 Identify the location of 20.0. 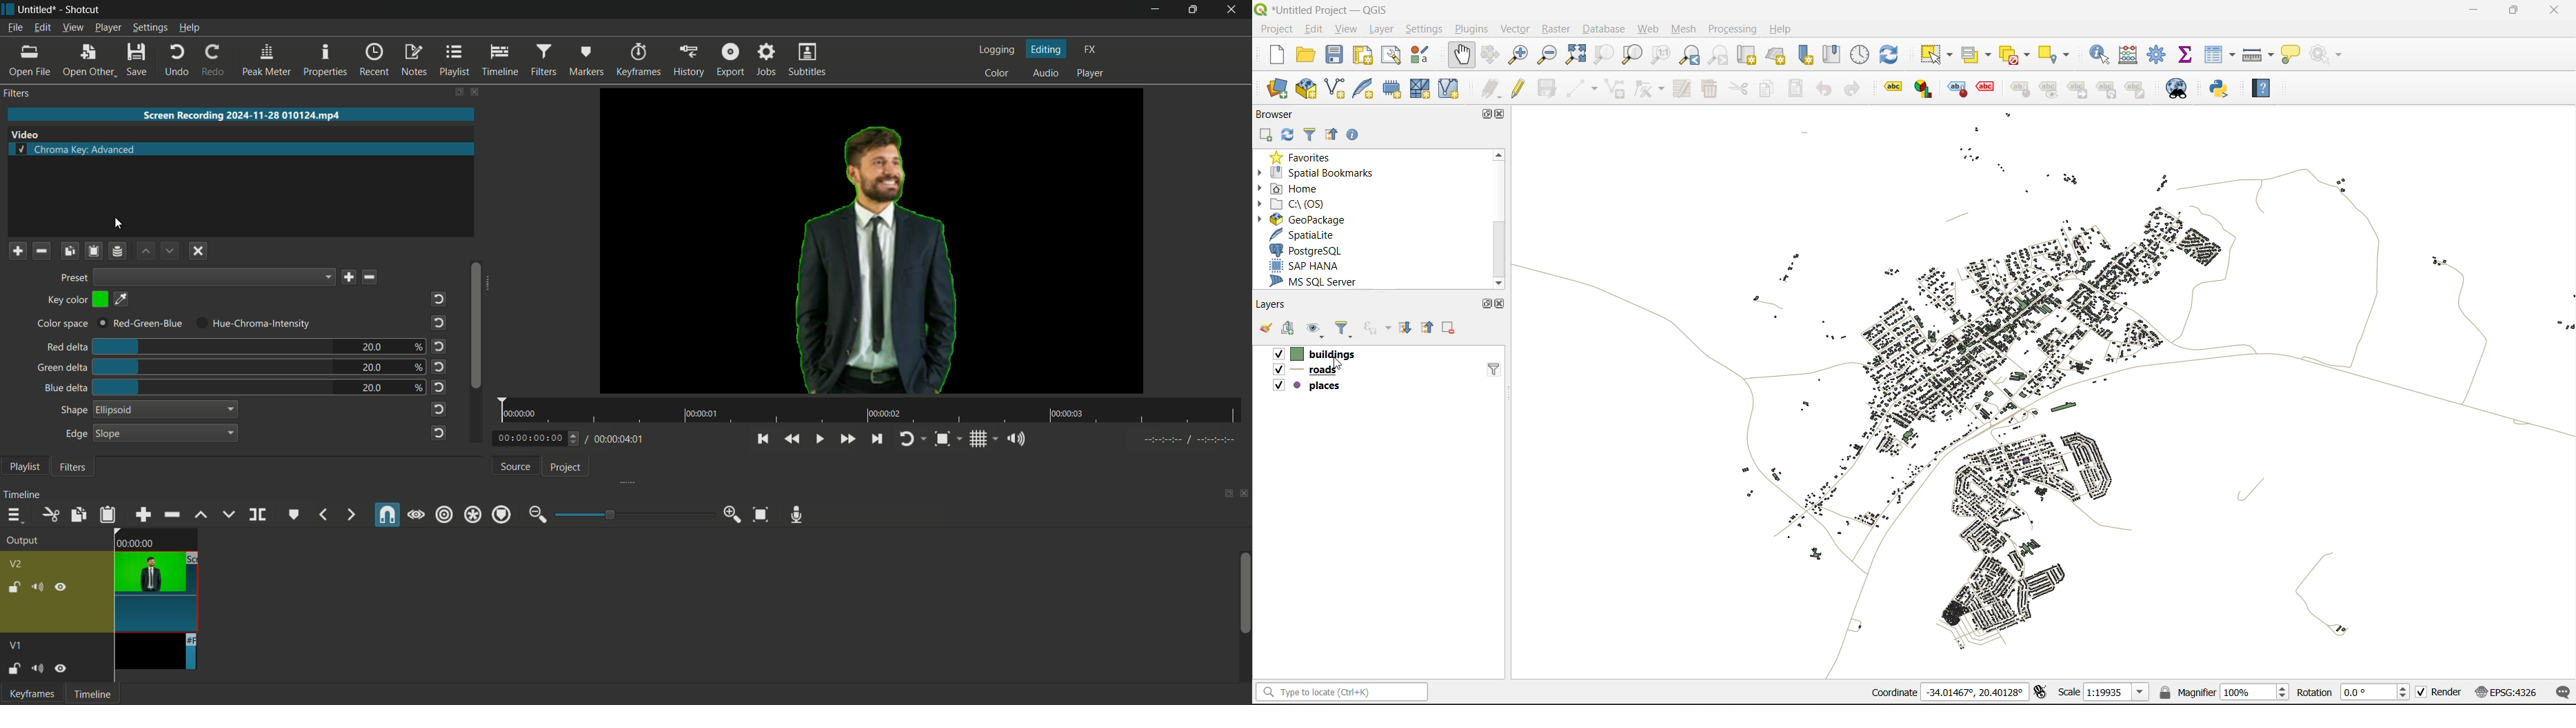
(373, 368).